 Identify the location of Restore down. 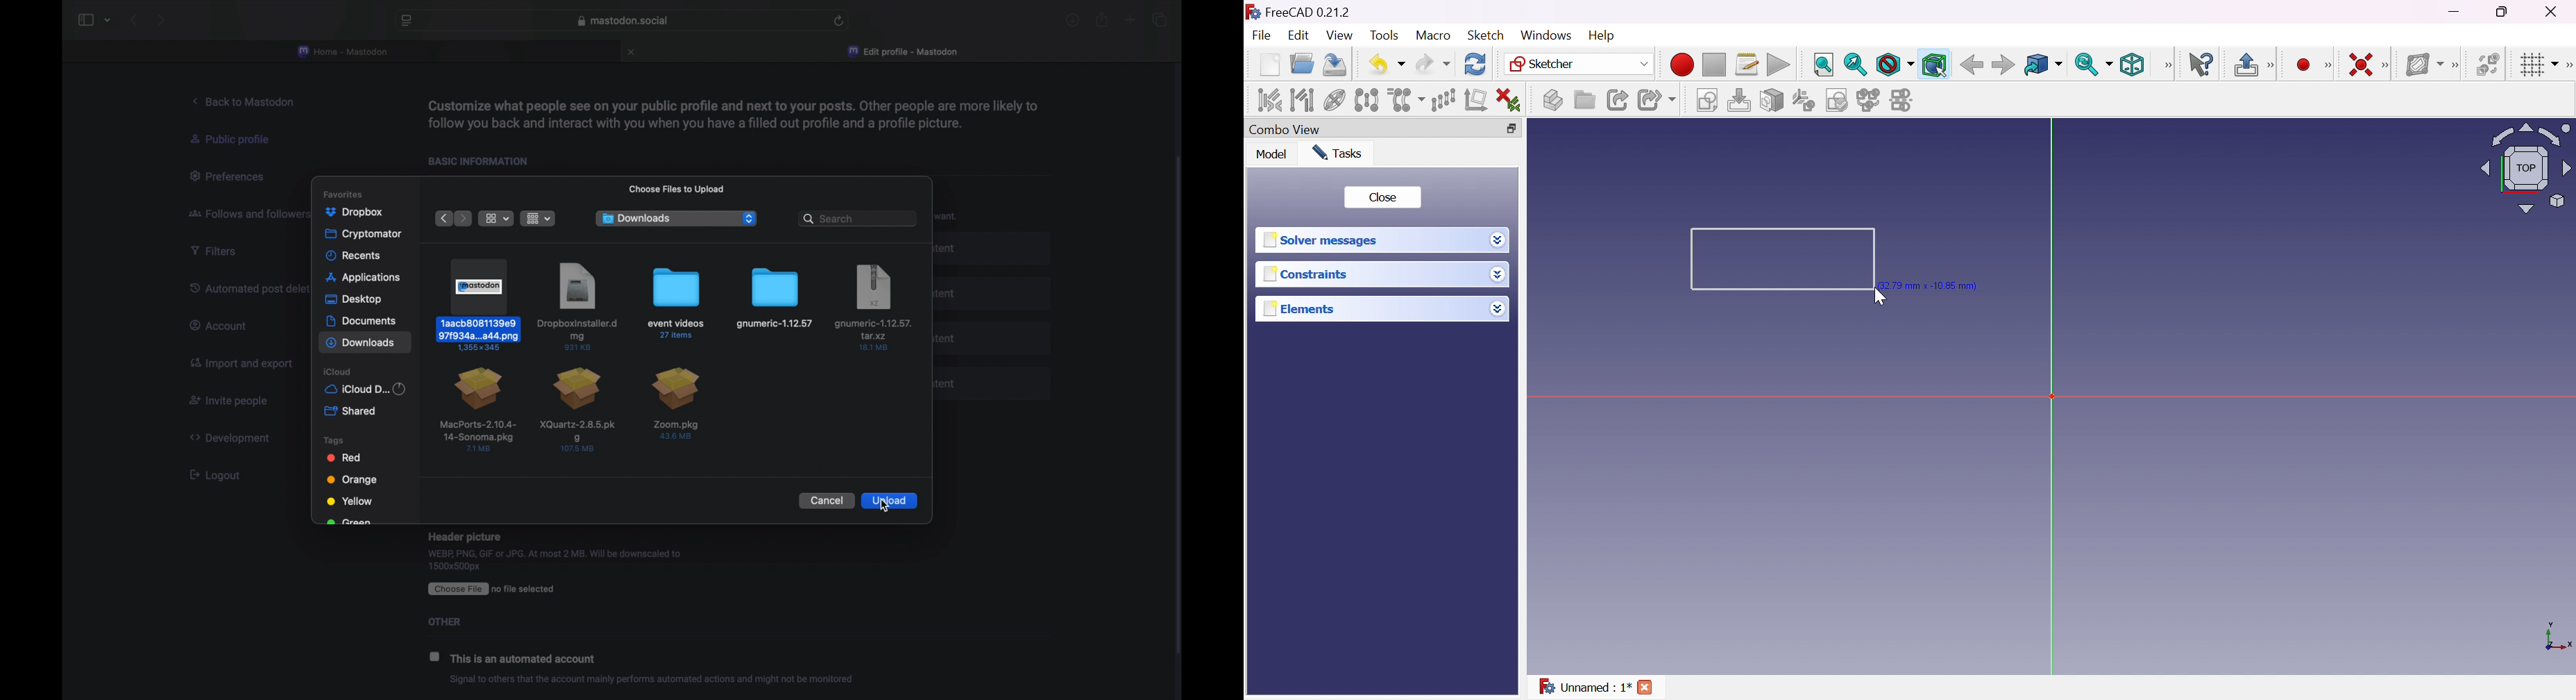
(2505, 12).